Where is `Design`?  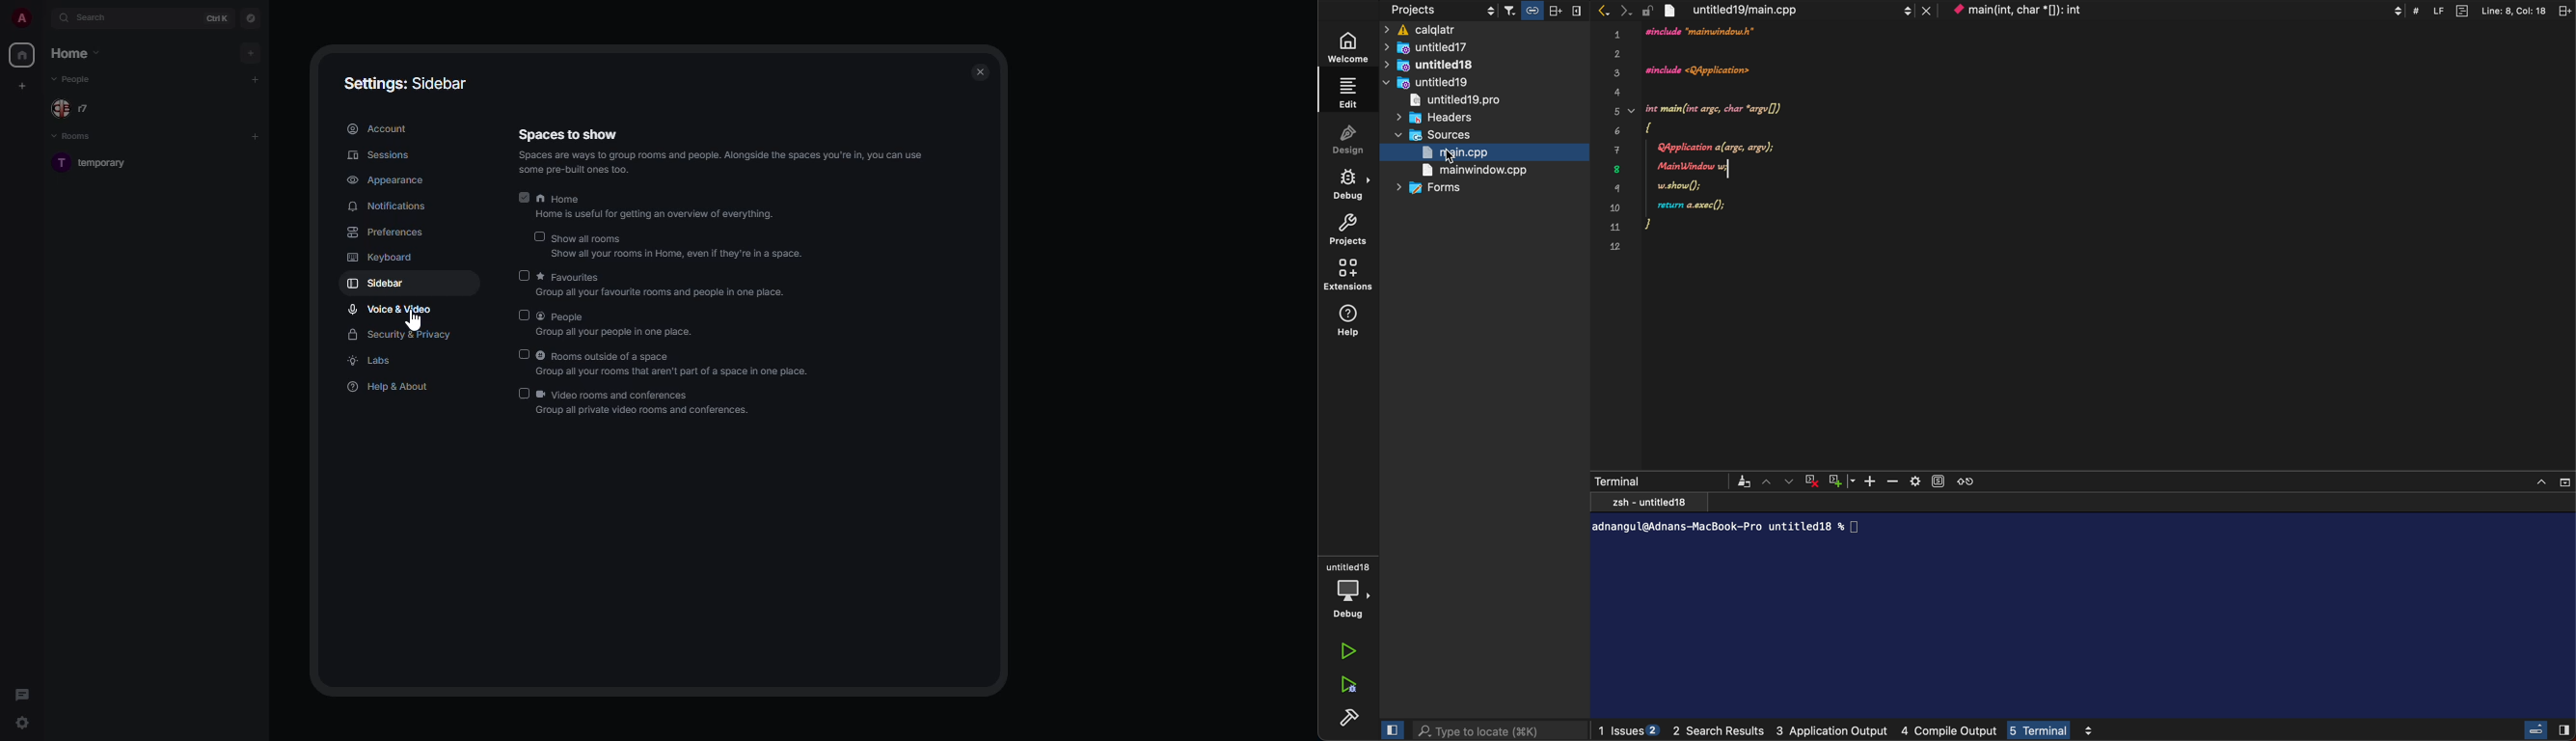
Design is located at coordinates (1356, 142).